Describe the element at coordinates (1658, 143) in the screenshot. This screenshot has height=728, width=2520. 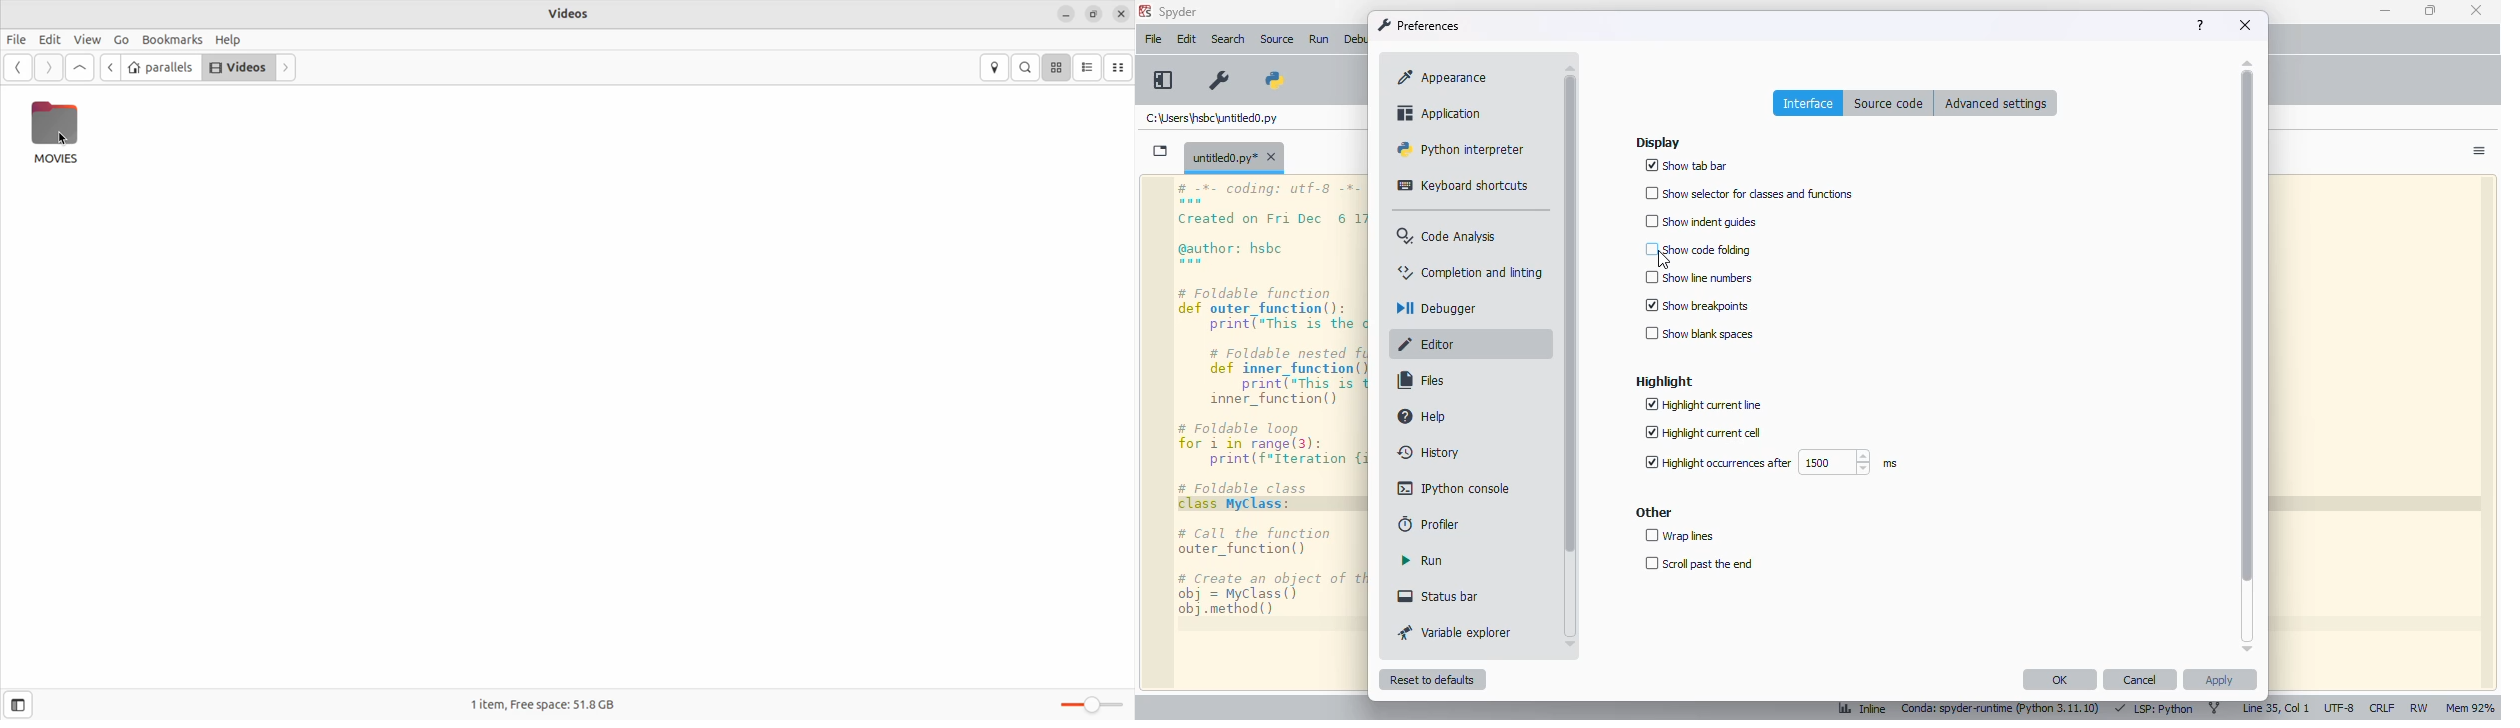
I see `display` at that location.